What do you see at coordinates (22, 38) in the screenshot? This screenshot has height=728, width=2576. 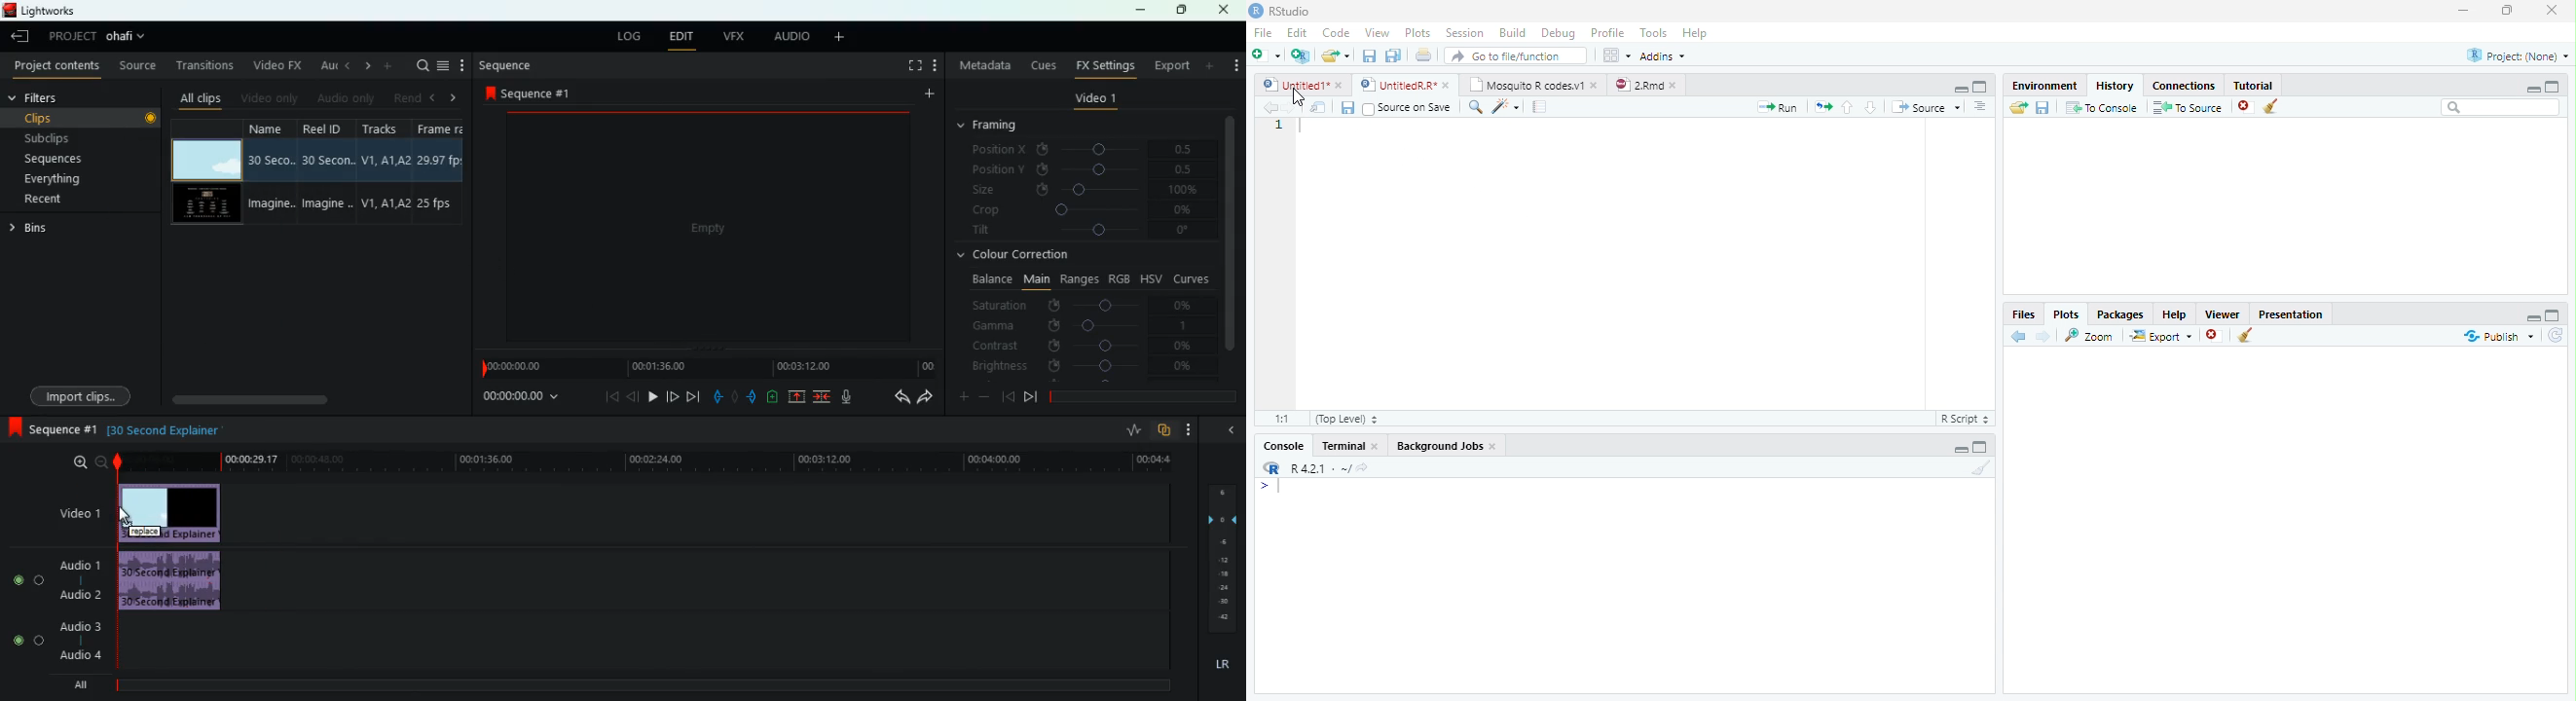 I see `back` at bounding box center [22, 38].